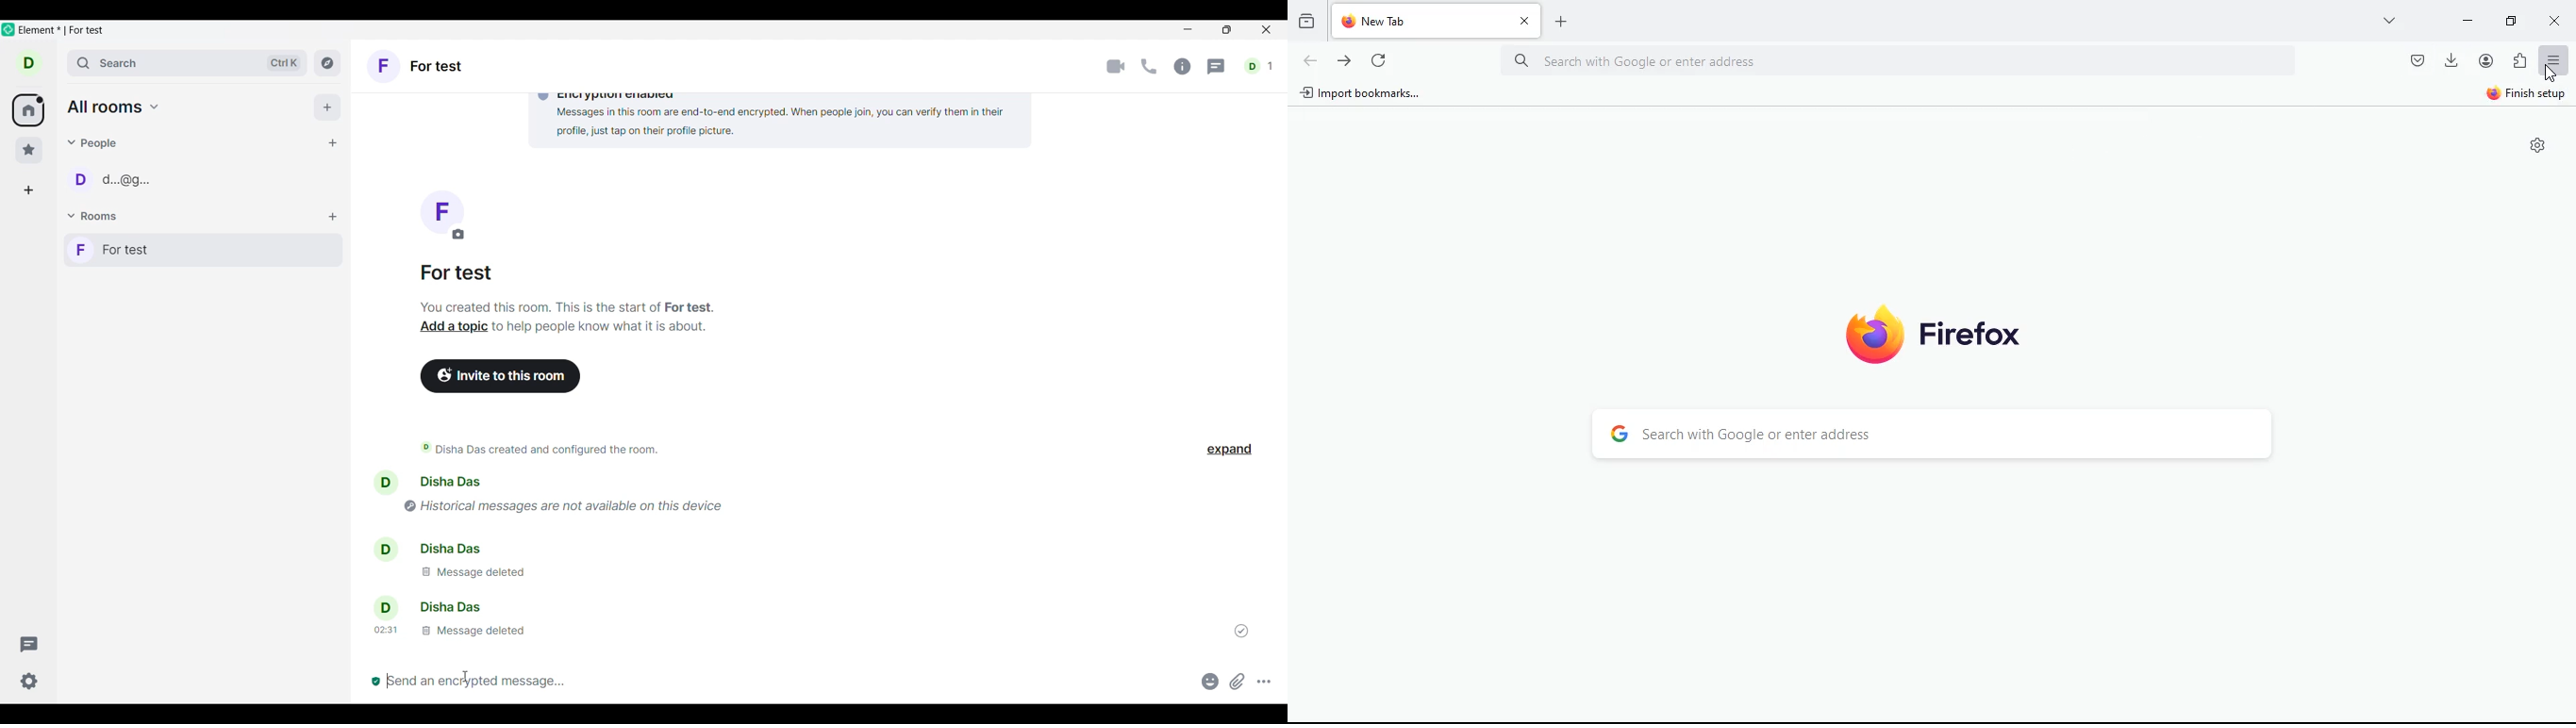 This screenshot has height=728, width=2576. I want to click on Current settings, so click(30, 681).